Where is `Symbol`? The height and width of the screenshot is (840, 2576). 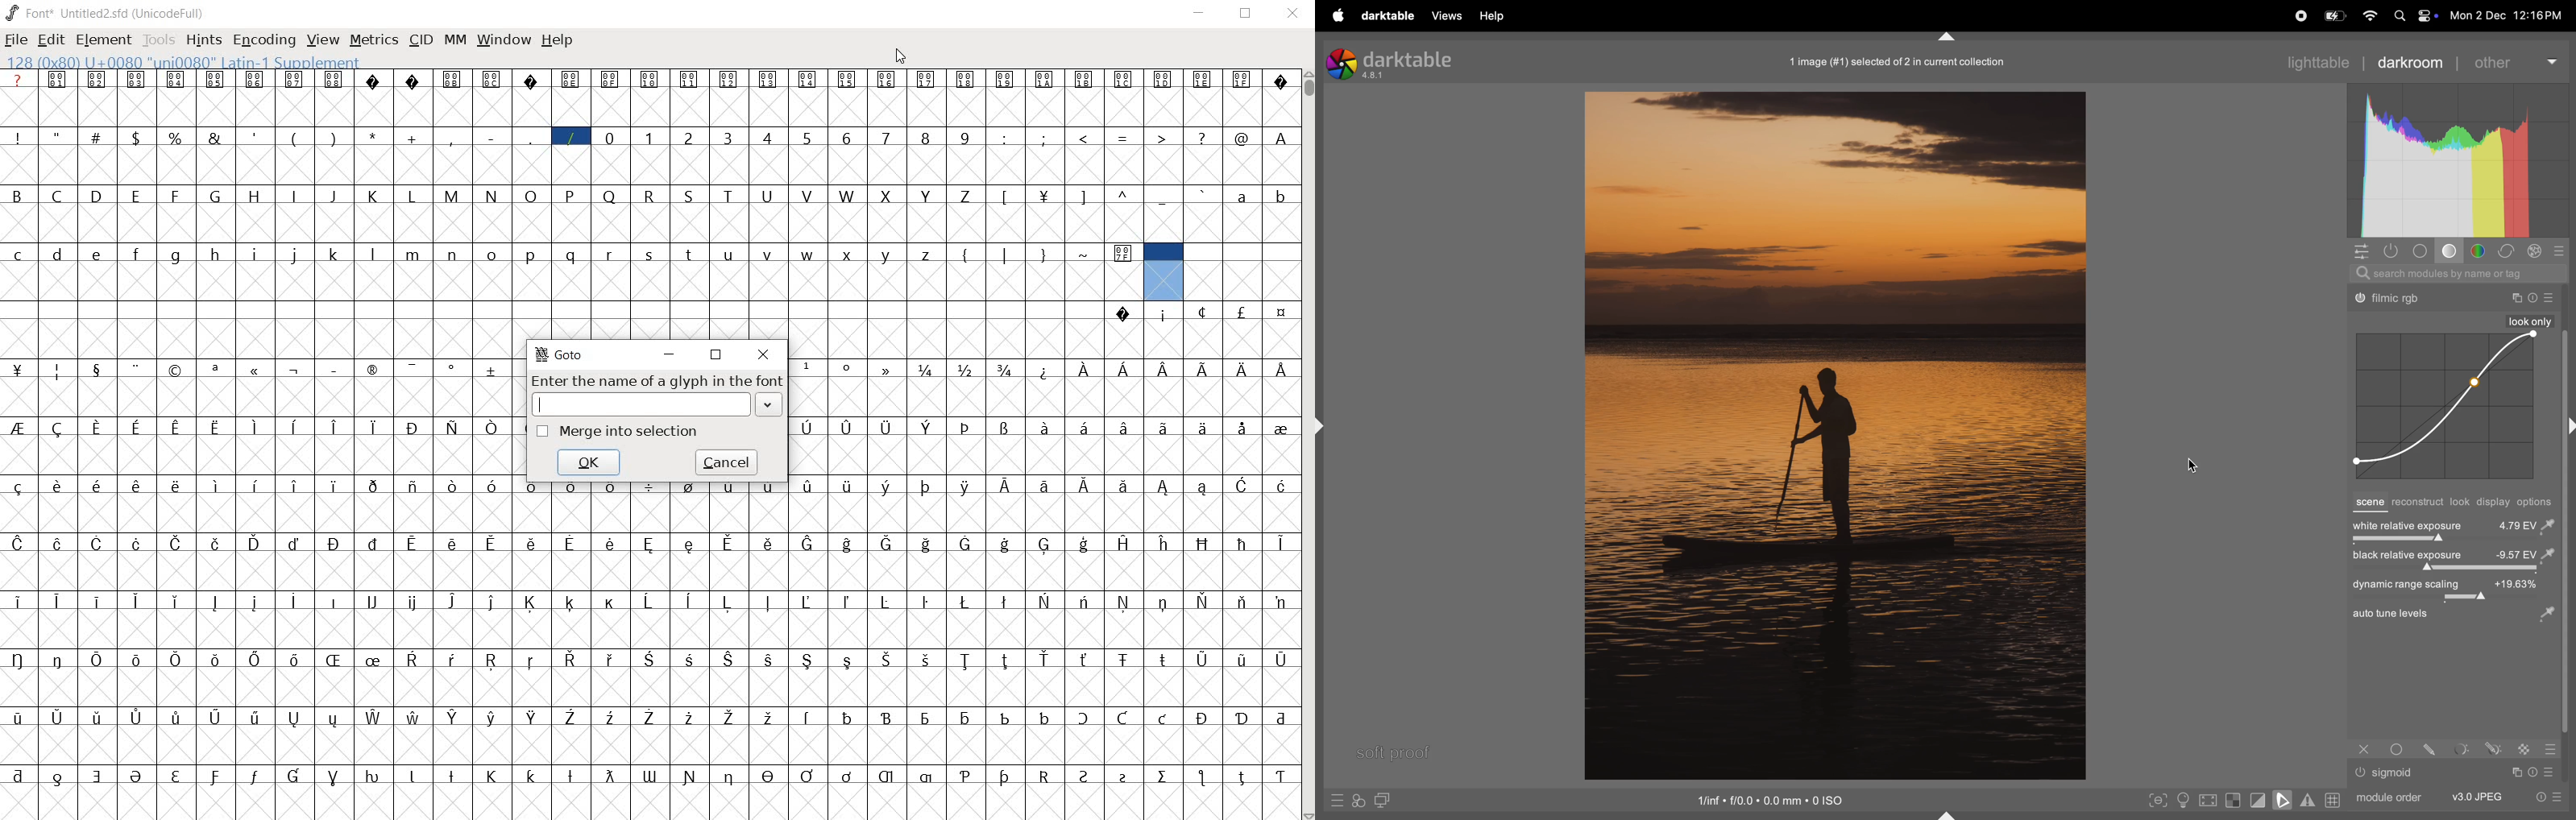
Symbol is located at coordinates (60, 774).